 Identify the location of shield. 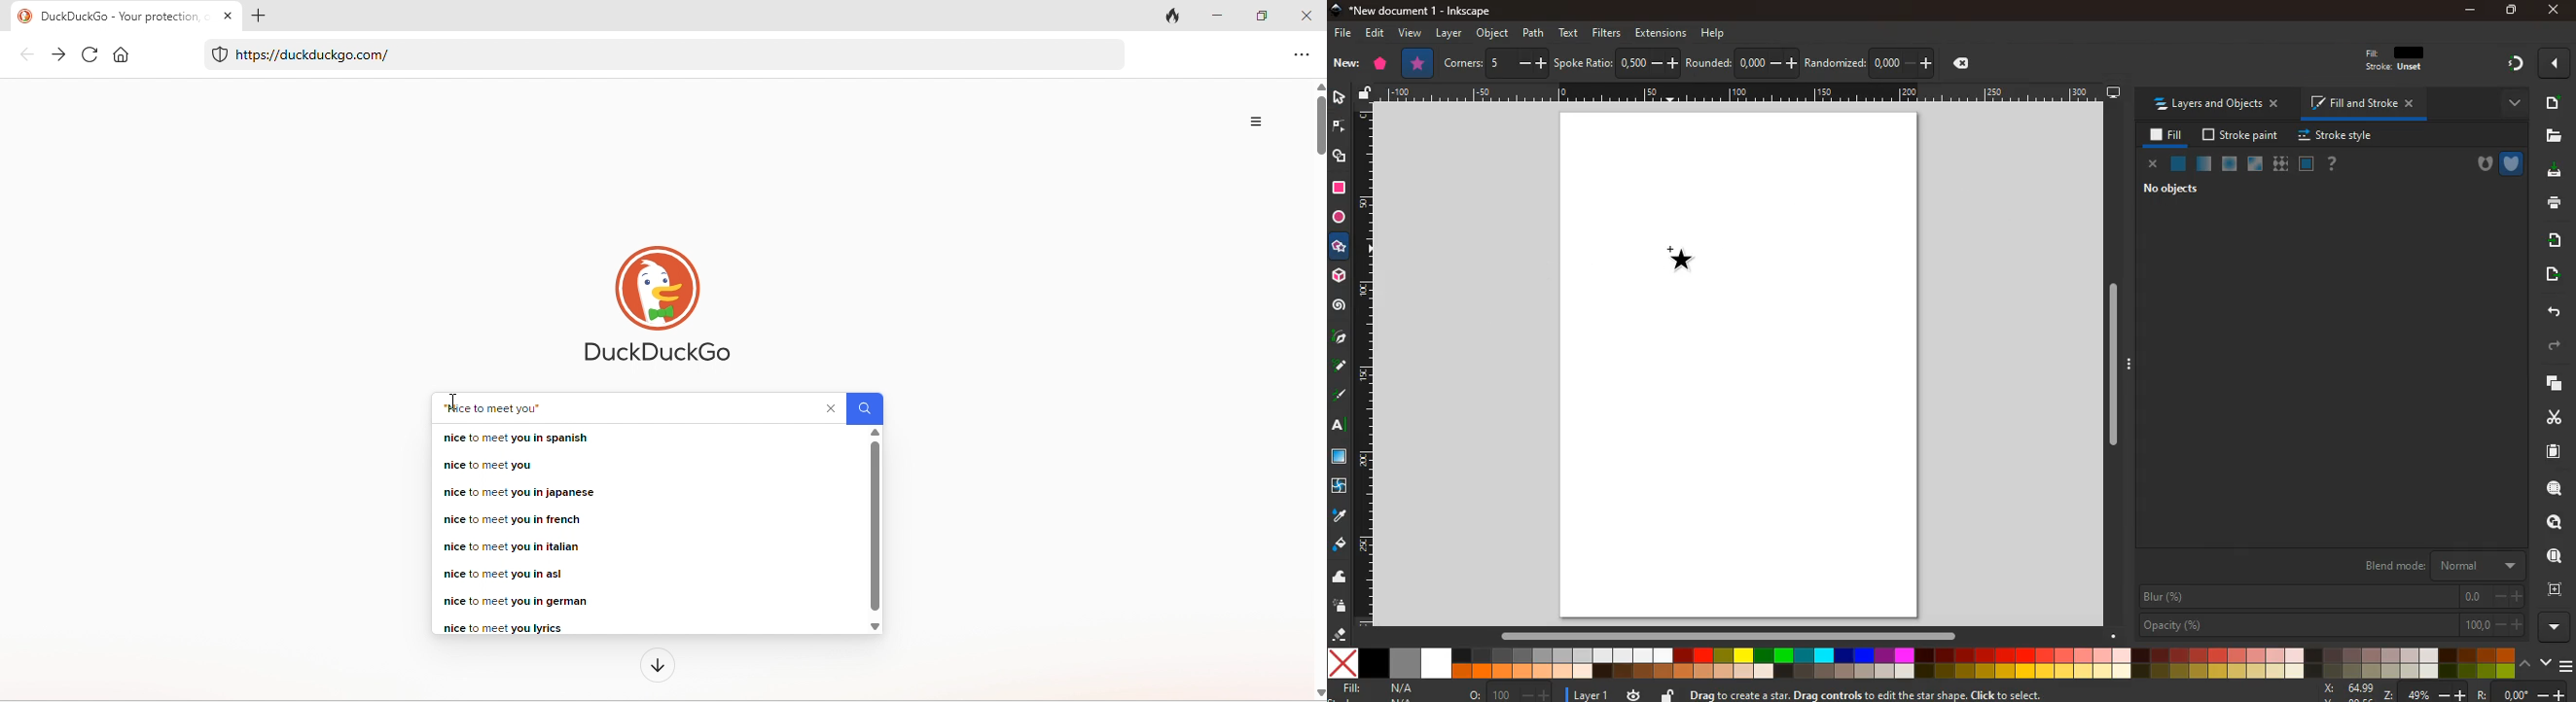
(2513, 164).